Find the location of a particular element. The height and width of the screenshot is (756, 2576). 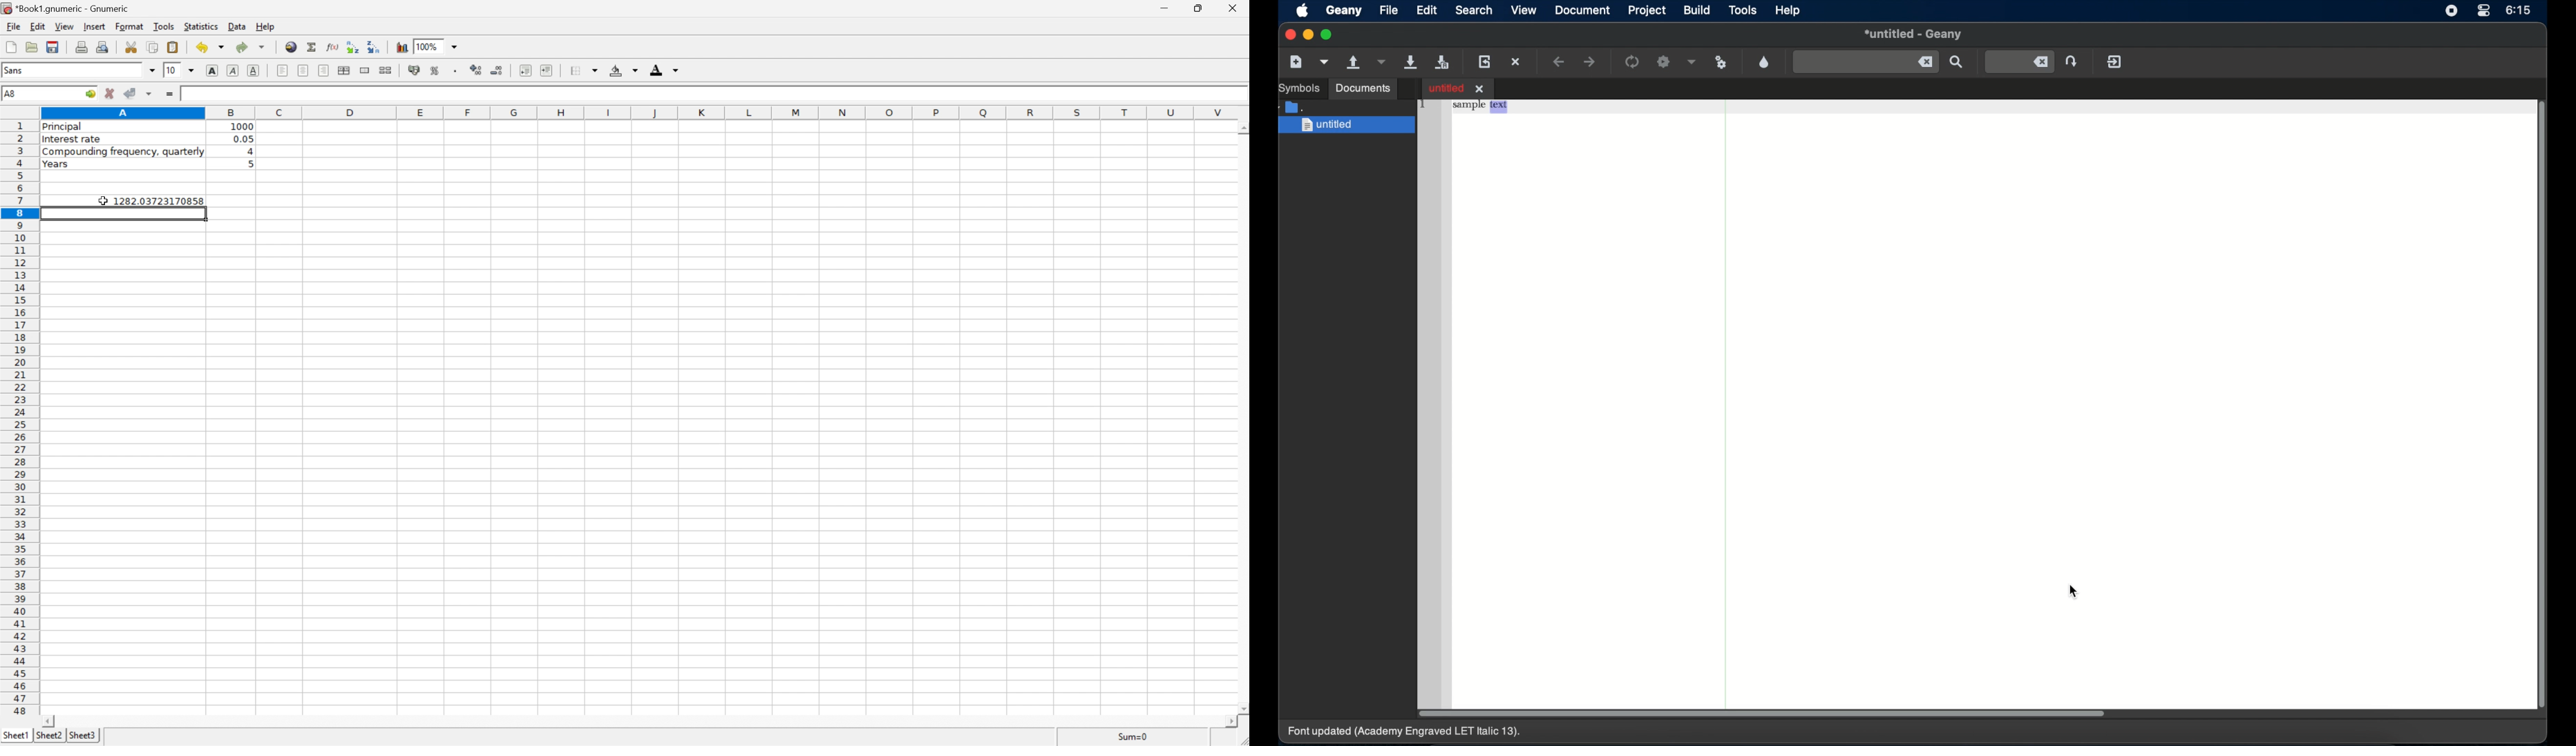

decrease number of decimals displayed is located at coordinates (498, 70).